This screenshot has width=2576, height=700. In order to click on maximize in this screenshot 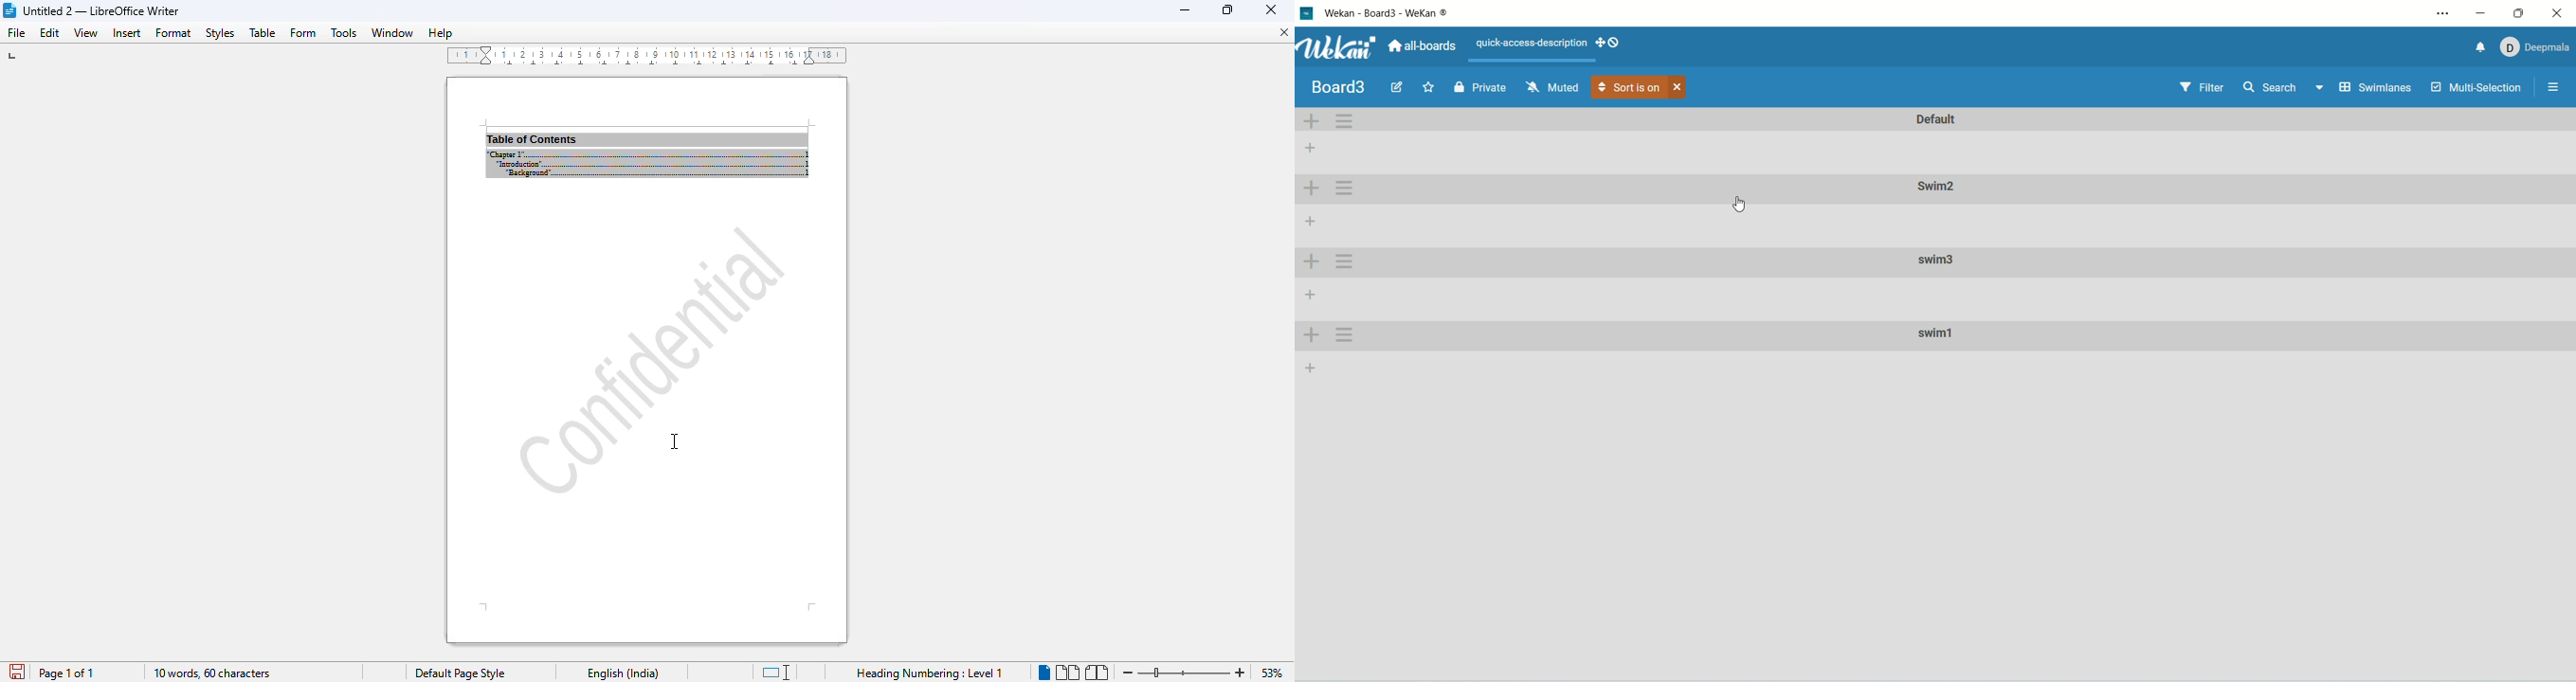, I will do `click(1229, 10)`.